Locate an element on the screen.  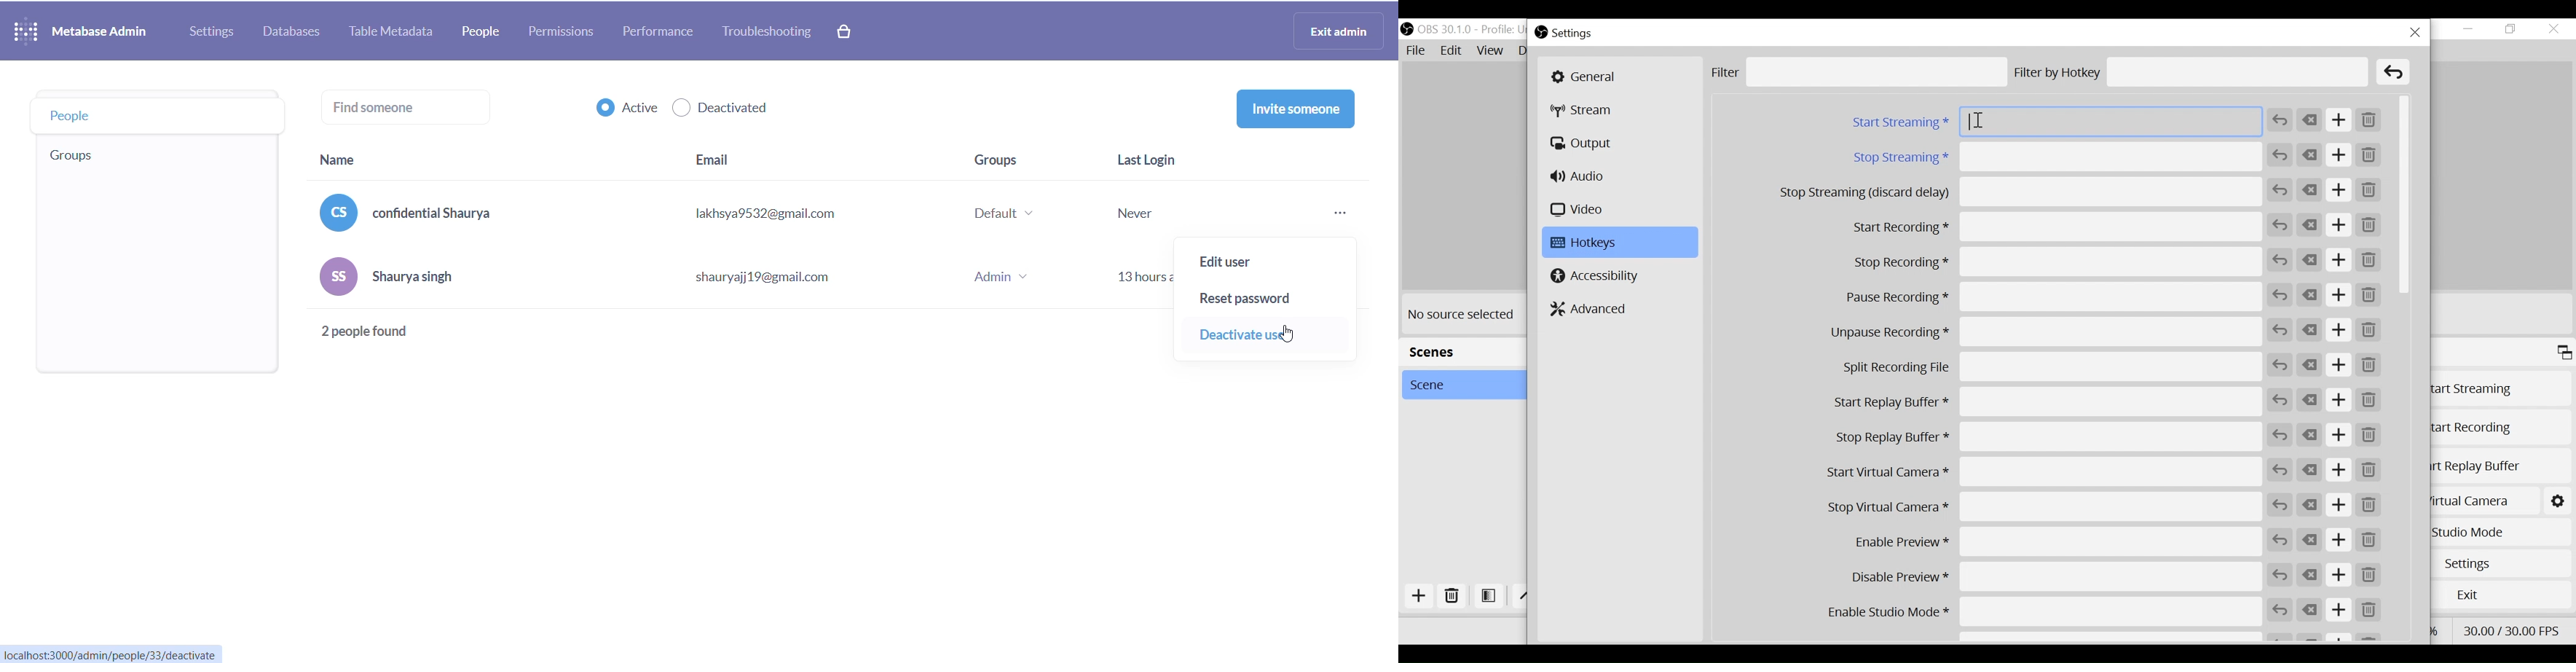
Add is located at coordinates (2342, 576).